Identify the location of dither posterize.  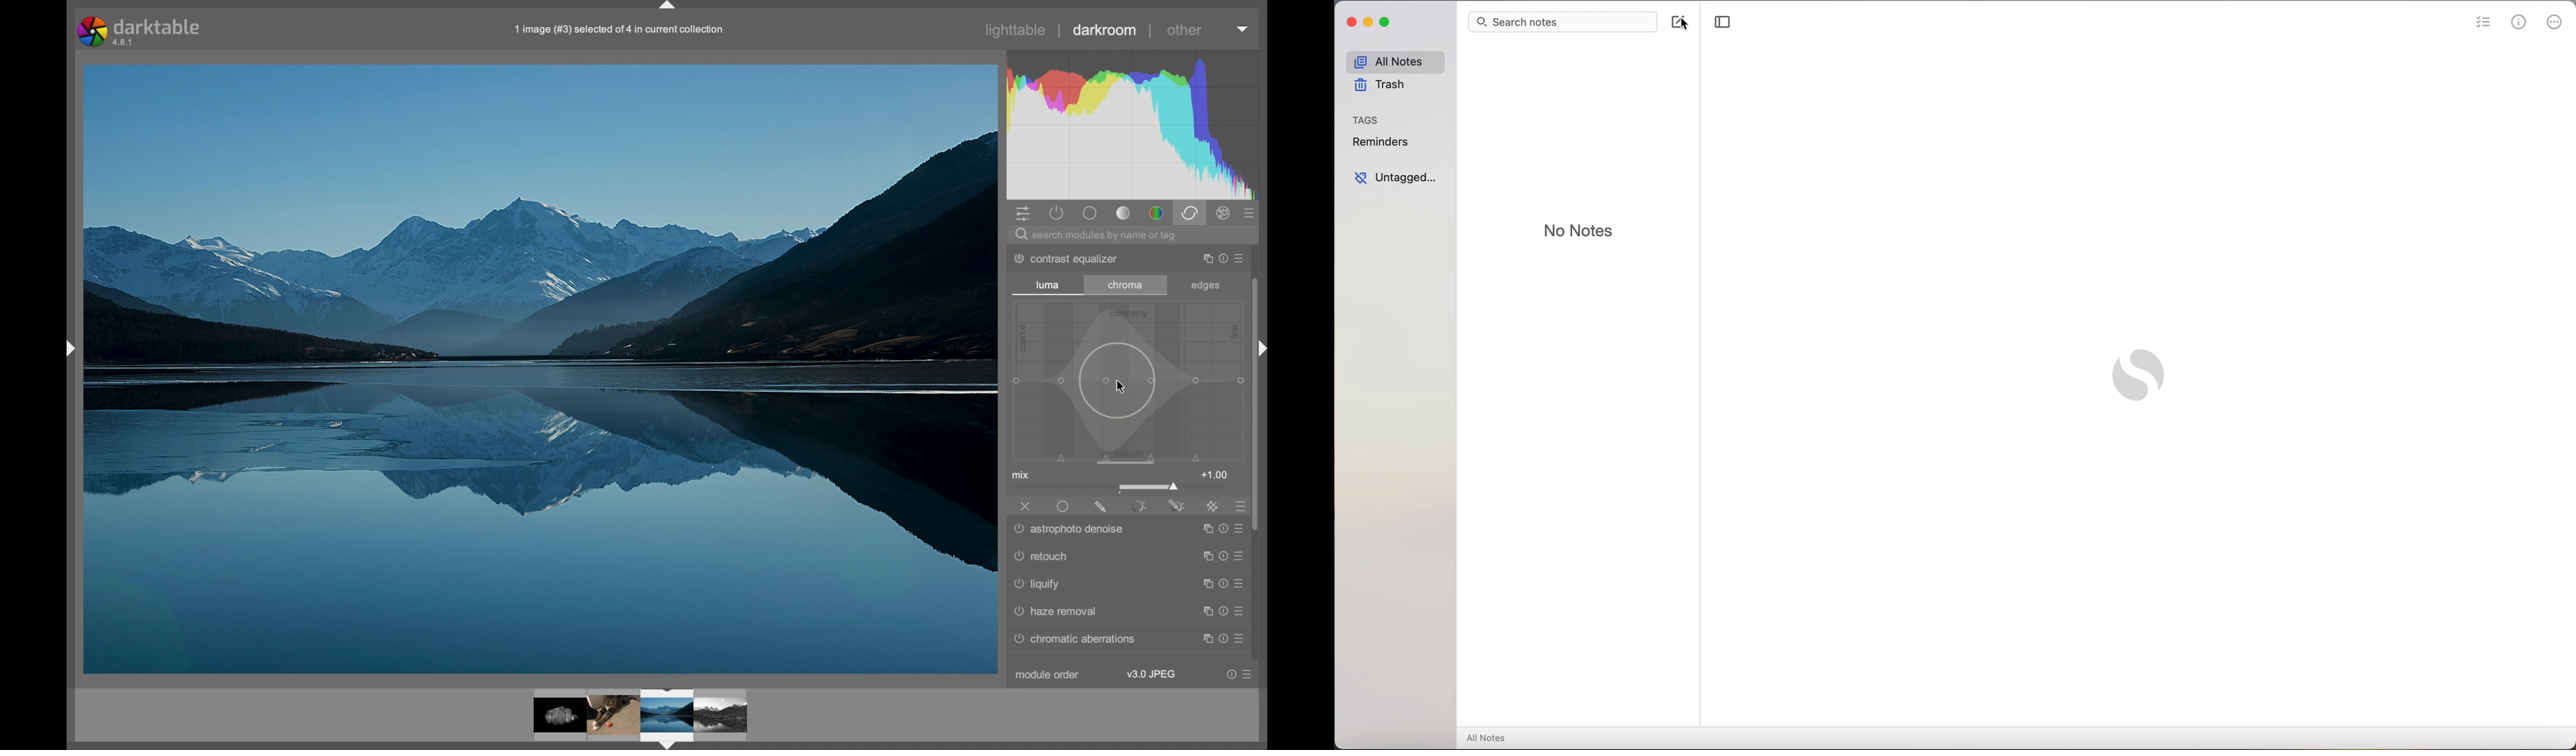
(1066, 258).